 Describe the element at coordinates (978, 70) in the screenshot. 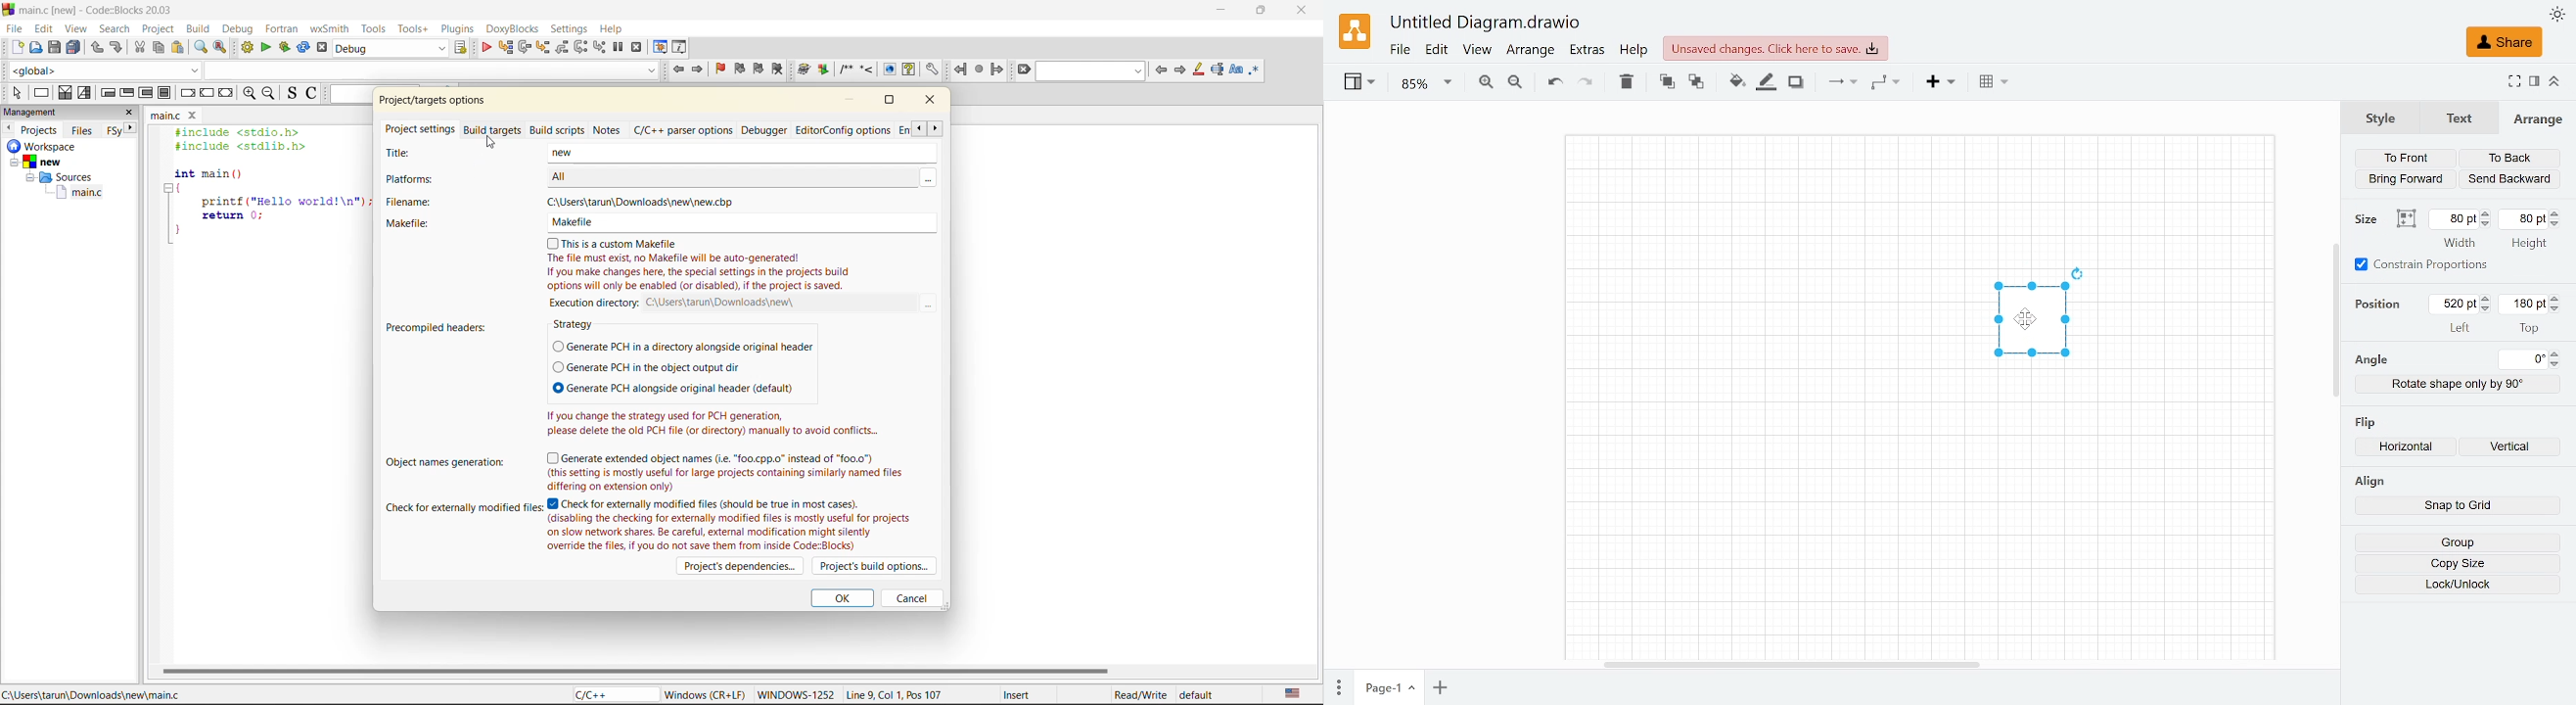

I see `last jump` at that location.